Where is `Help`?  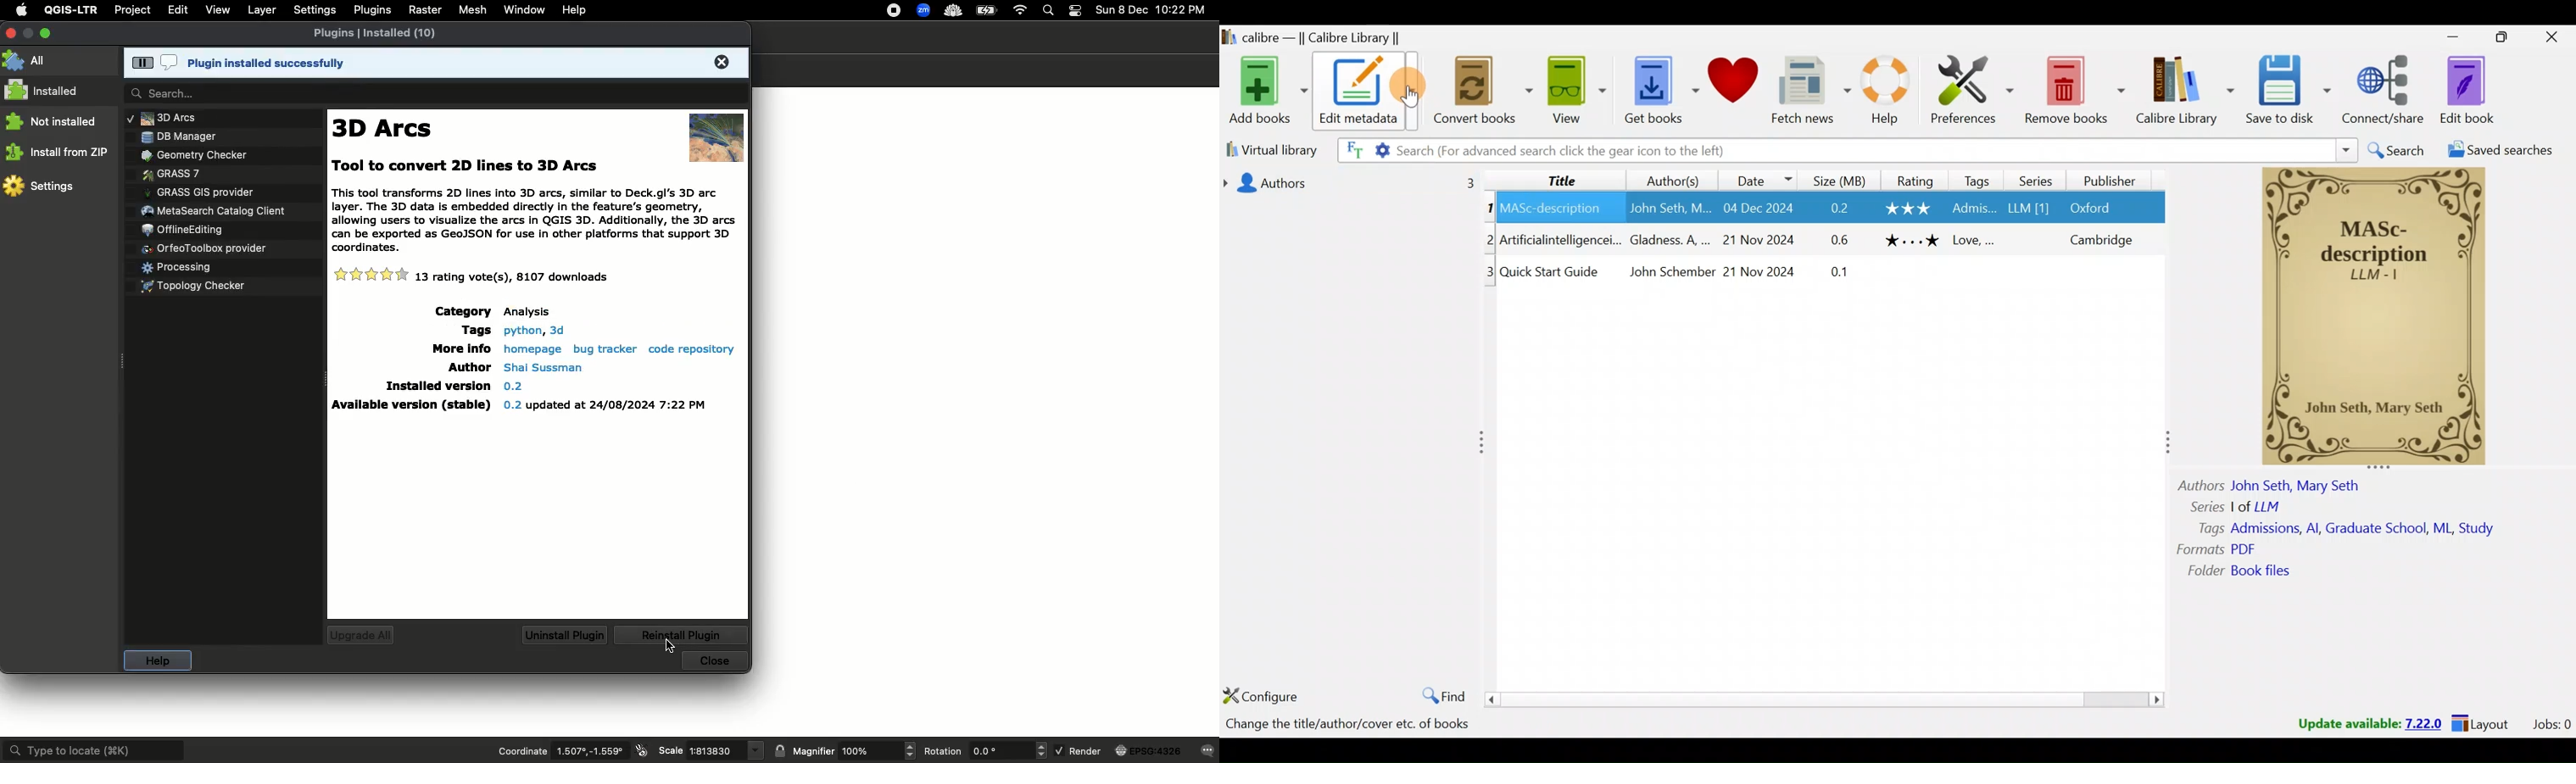
Help is located at coordinates (154, 661).